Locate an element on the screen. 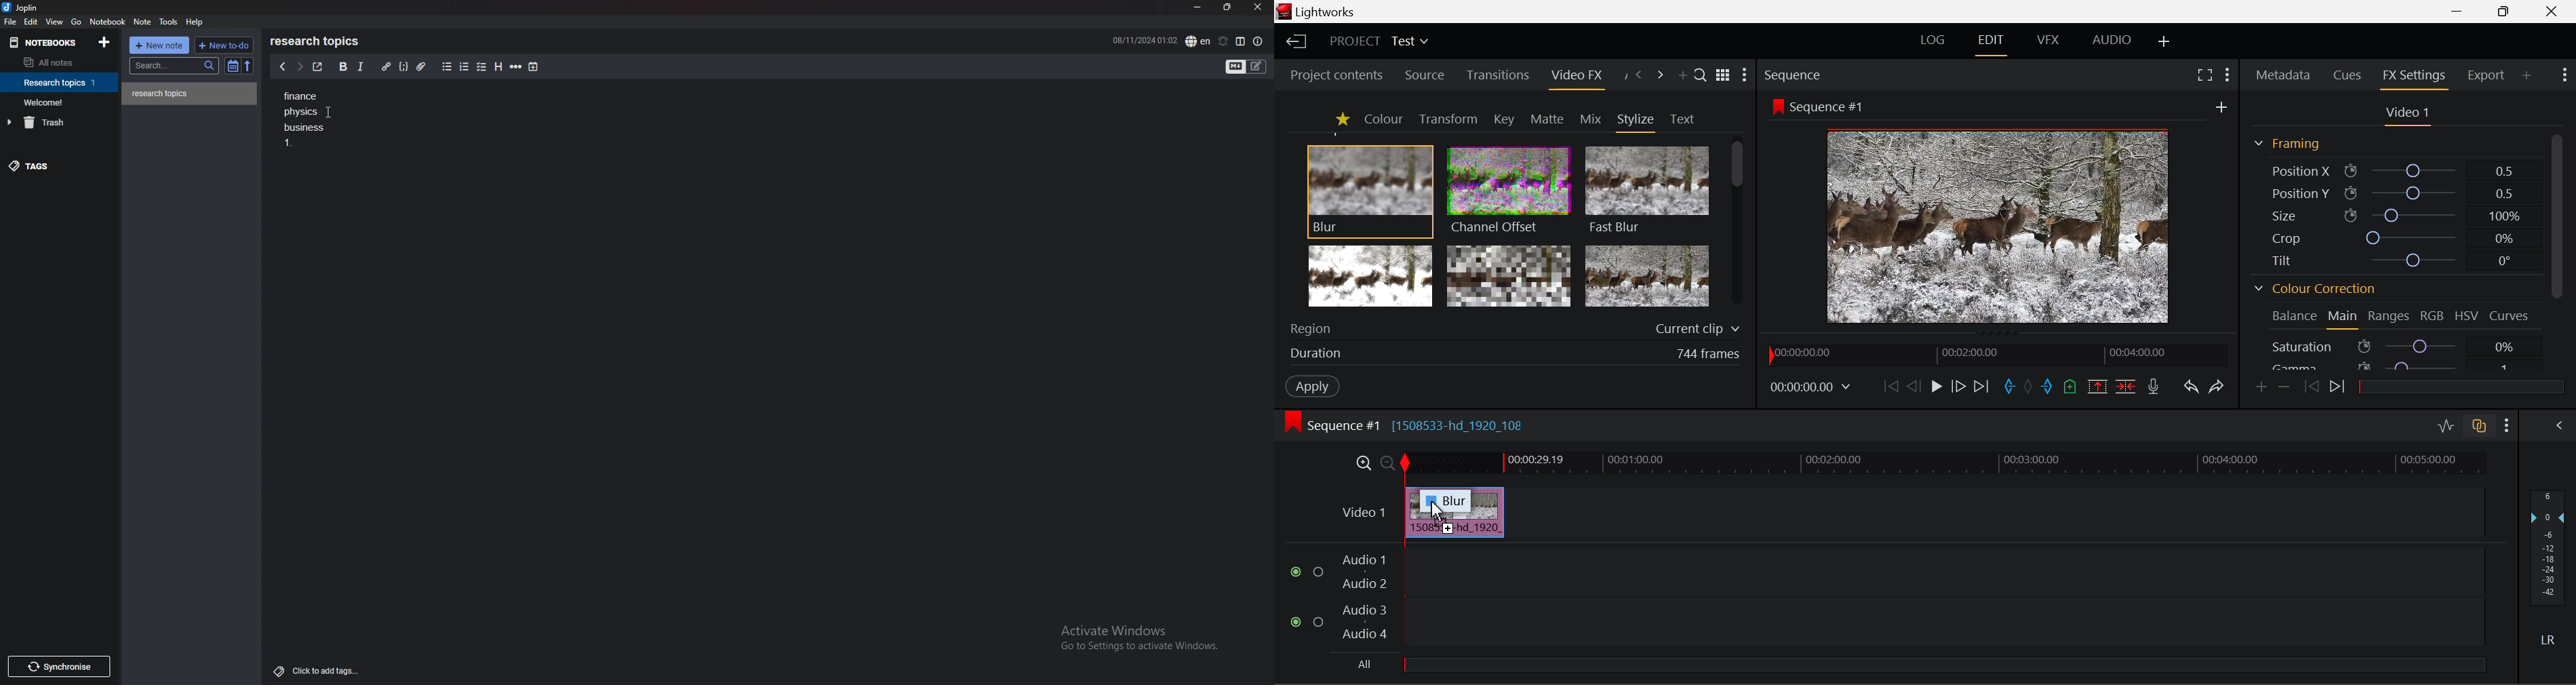  Scroll Bar is located at coordinates (1739, 226).